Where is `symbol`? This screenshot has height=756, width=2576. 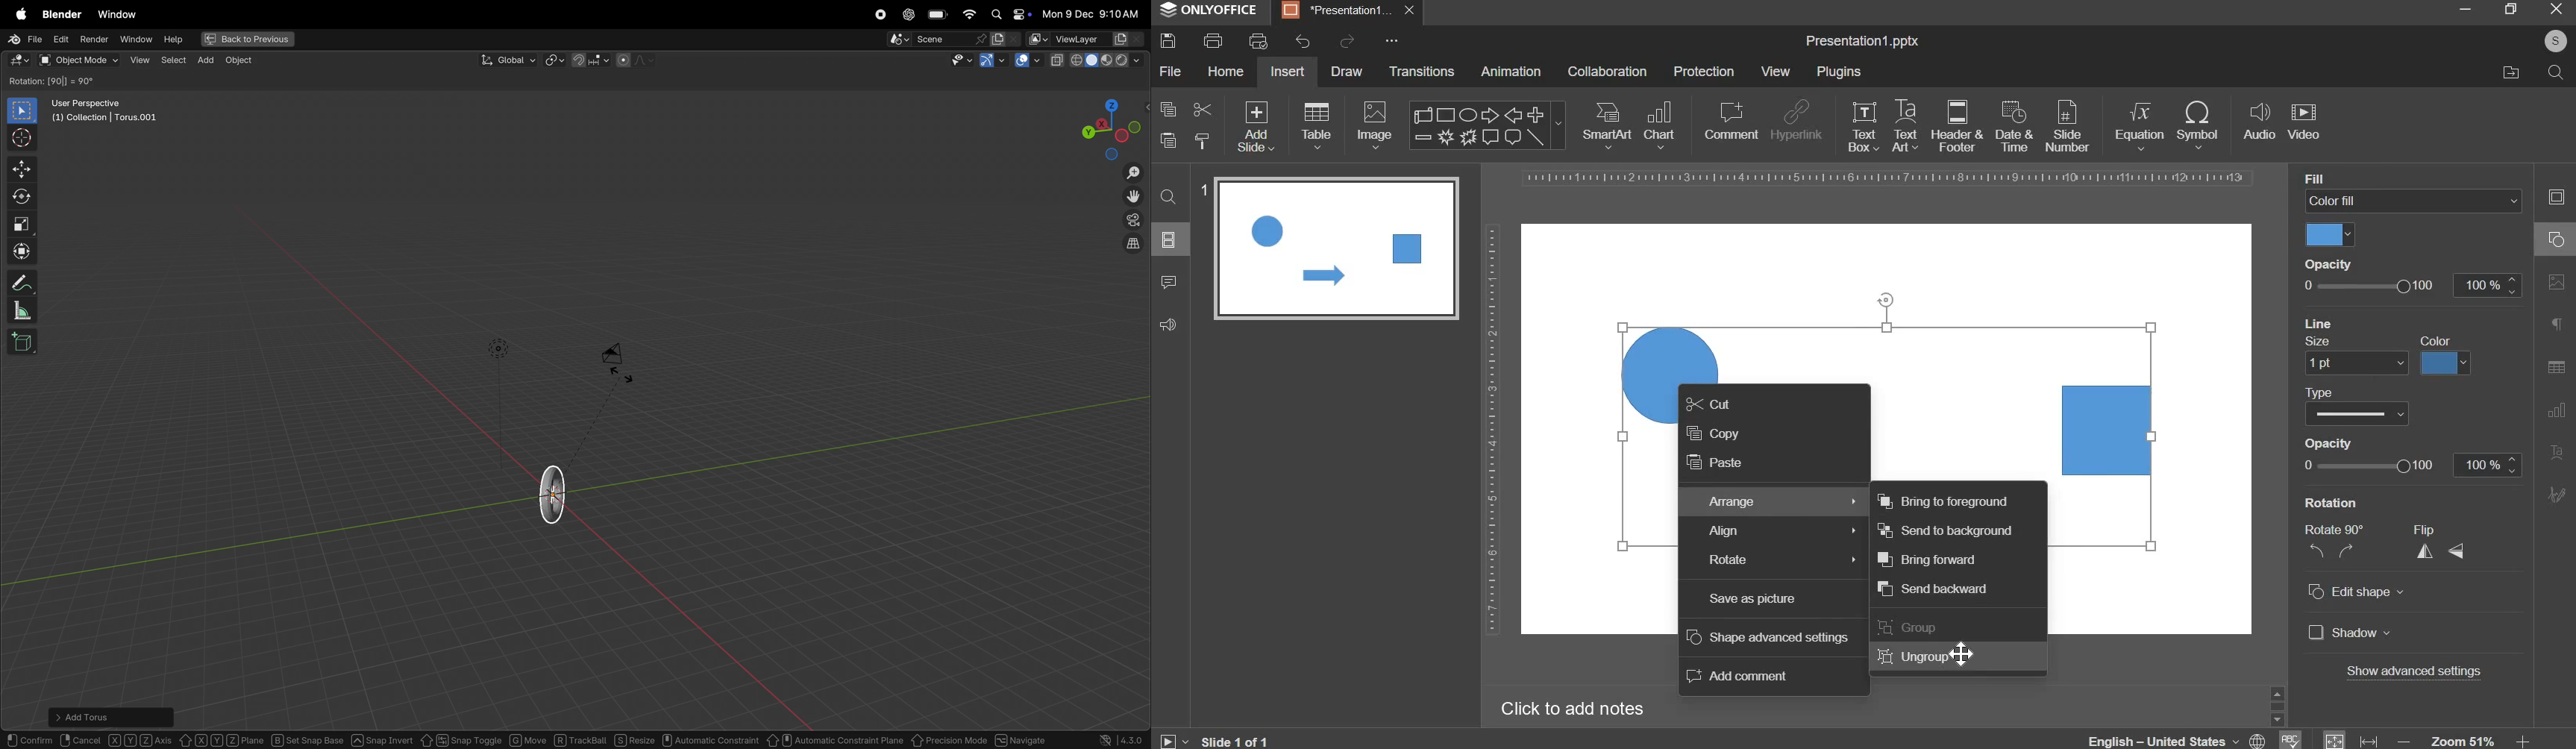
symbol is located at coordinates (2197, 124).